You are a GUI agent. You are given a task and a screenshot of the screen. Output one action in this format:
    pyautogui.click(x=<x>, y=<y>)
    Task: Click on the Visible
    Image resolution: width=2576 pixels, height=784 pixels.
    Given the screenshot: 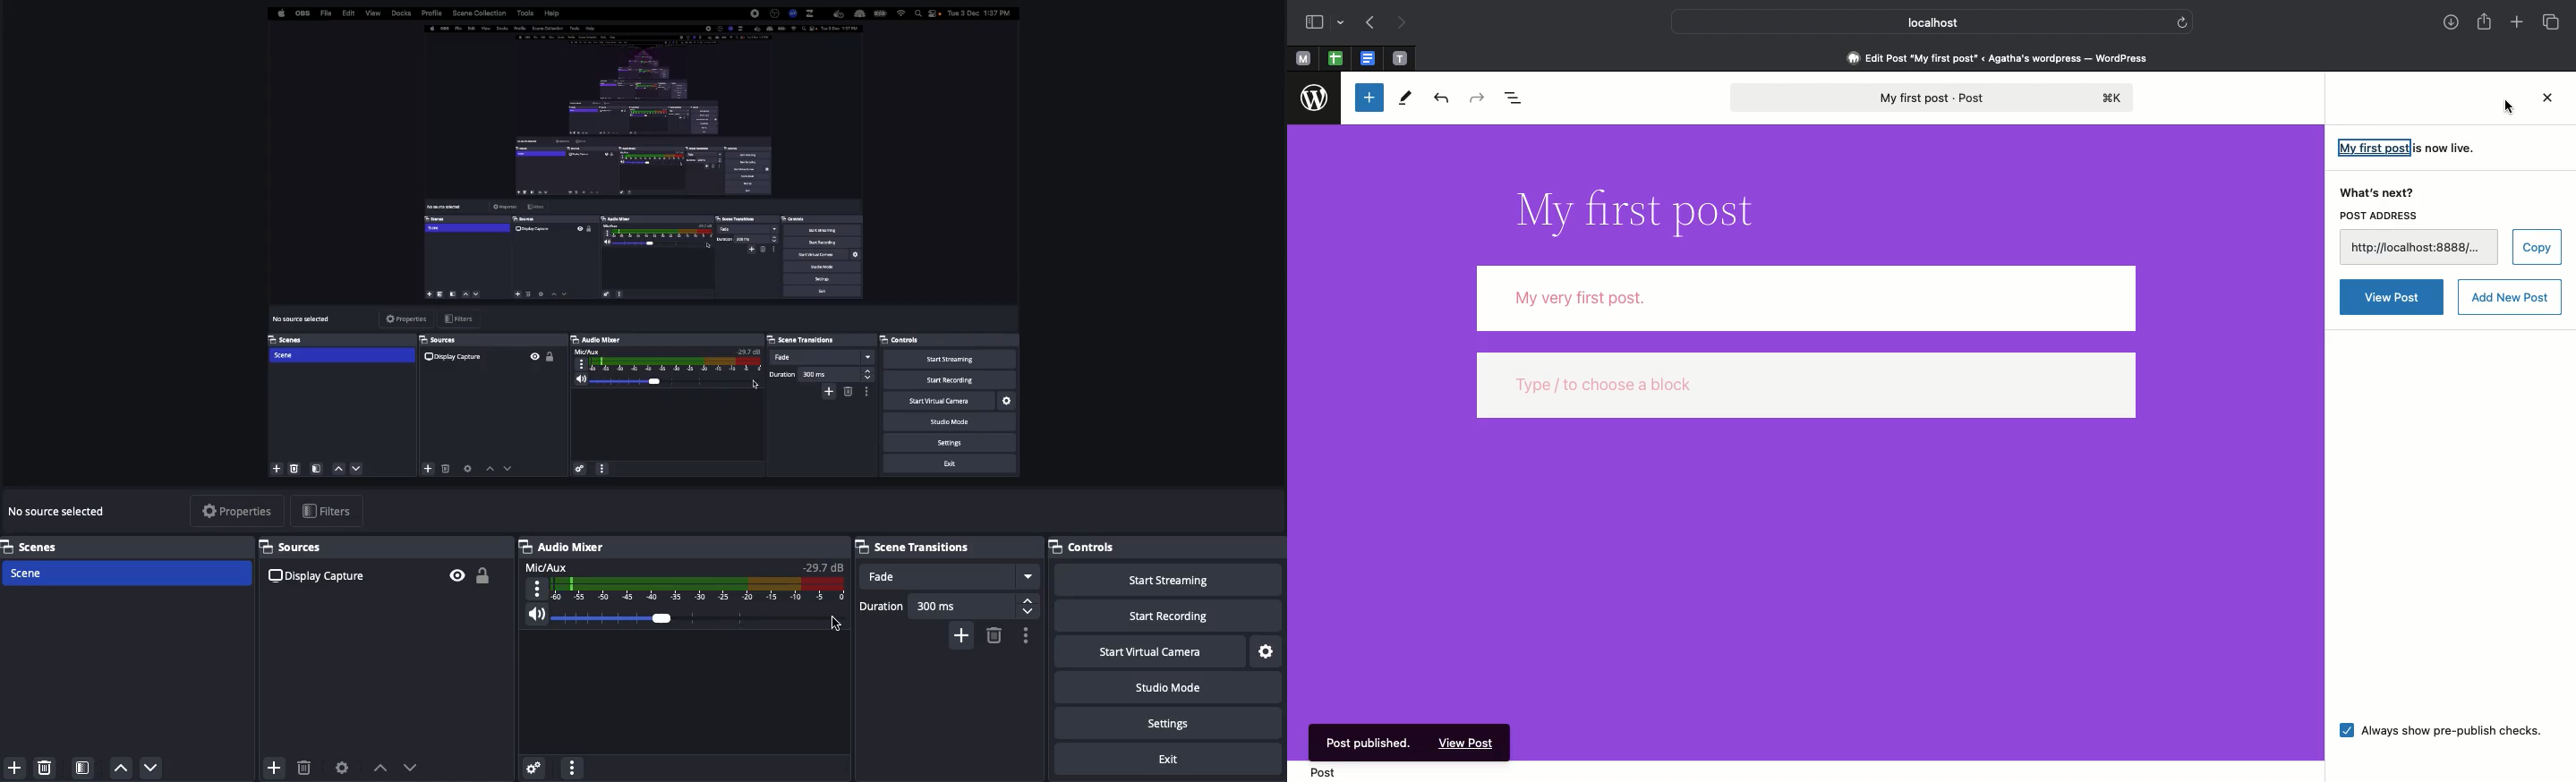 What is the action you would take?
    pyautogui.click(x=456, y=574)
    